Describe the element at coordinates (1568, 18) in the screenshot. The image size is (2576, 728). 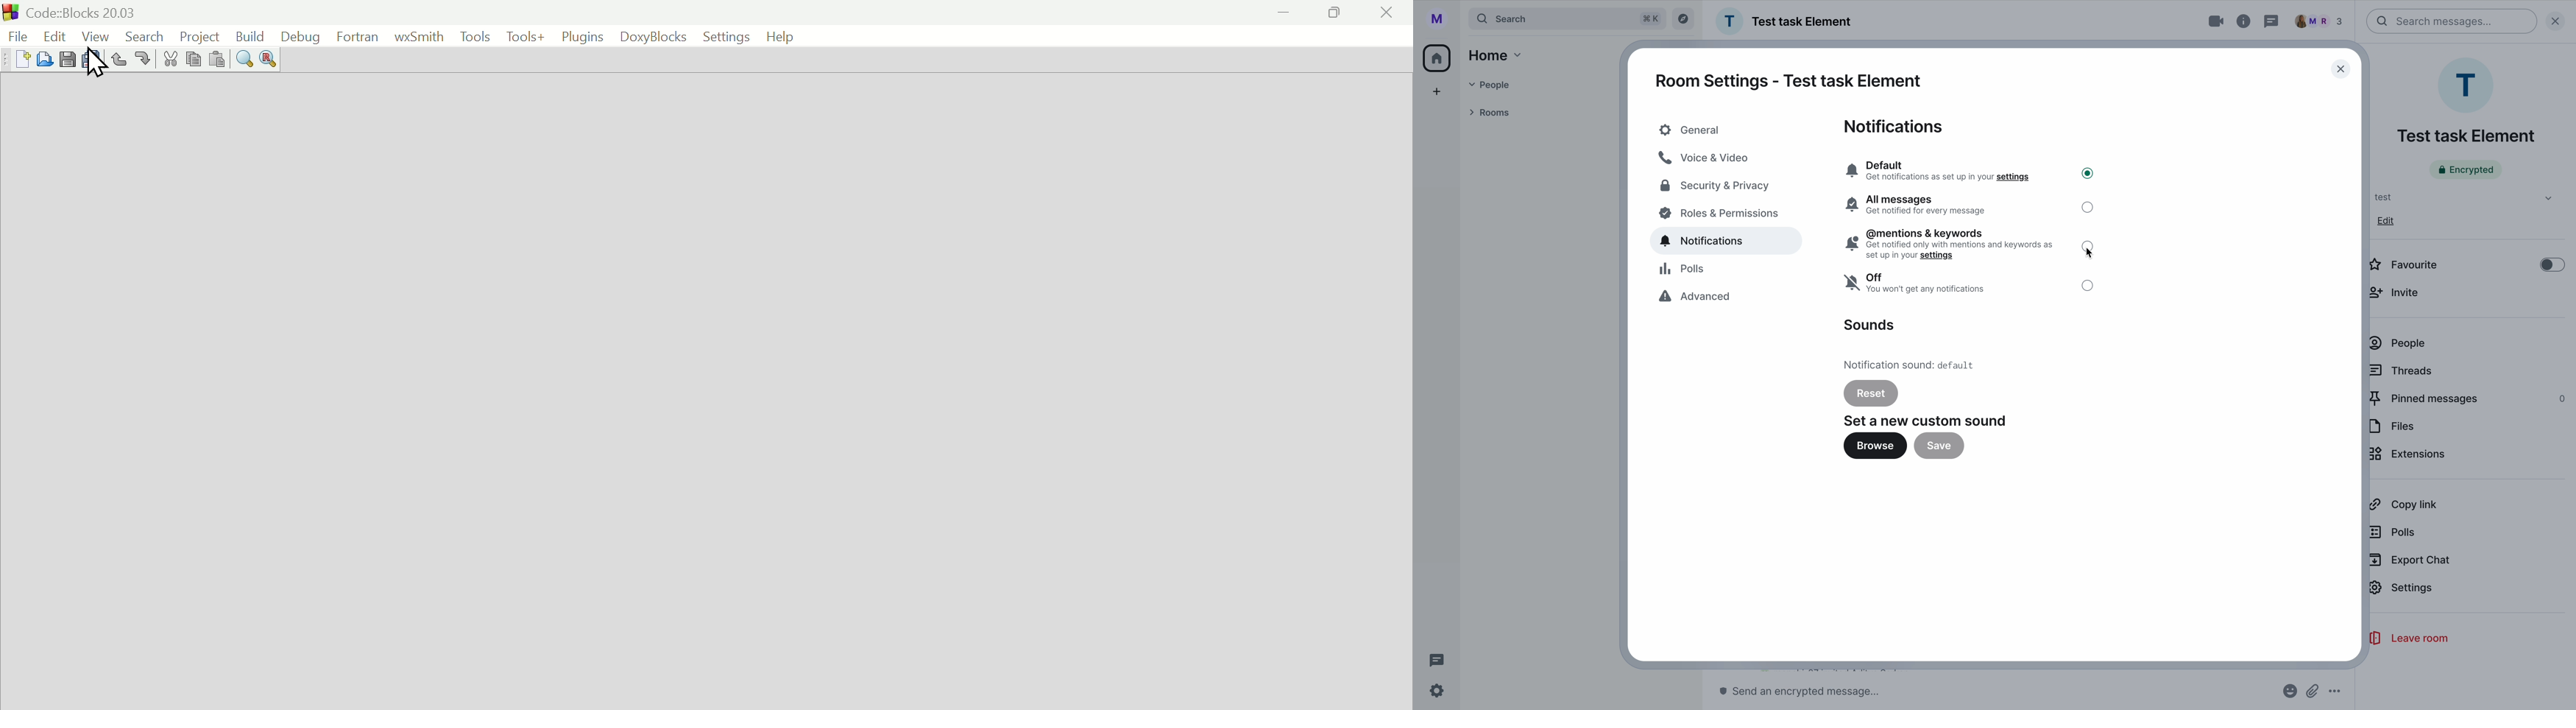
I see `search bar` at that location.